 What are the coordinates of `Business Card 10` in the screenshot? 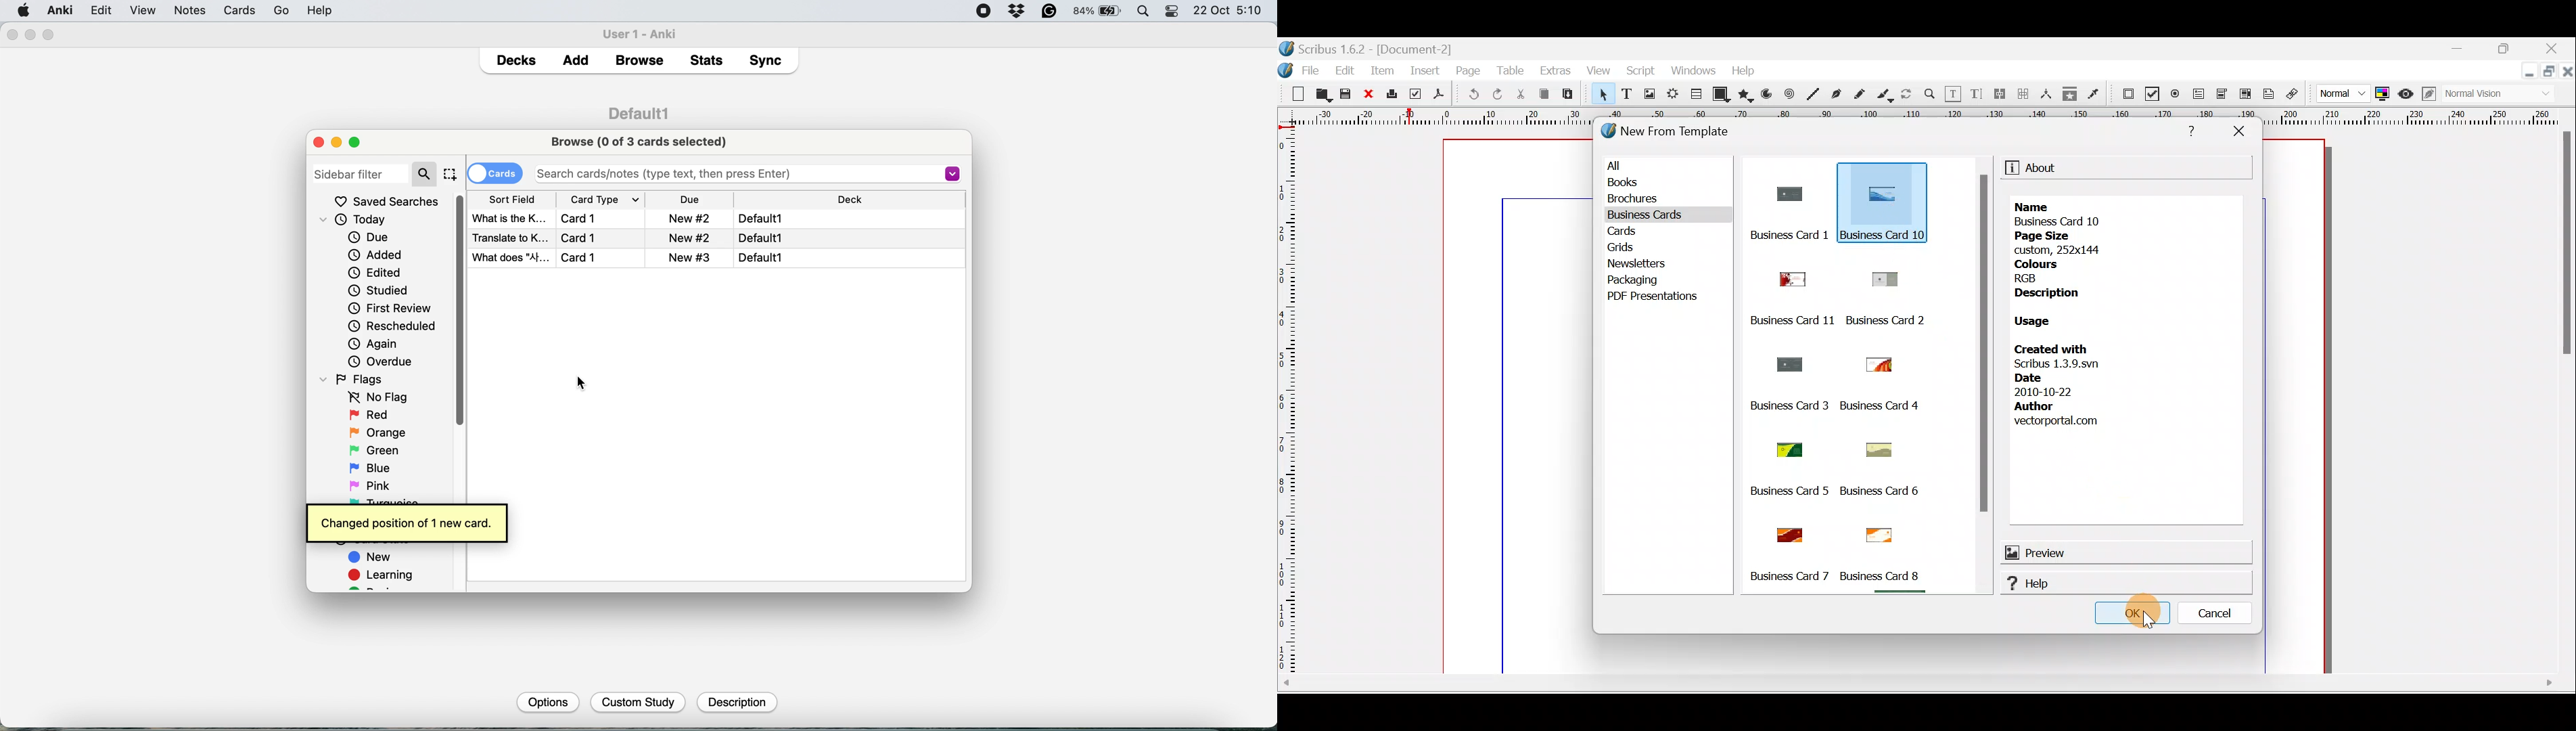 It's located at (2063, 221).